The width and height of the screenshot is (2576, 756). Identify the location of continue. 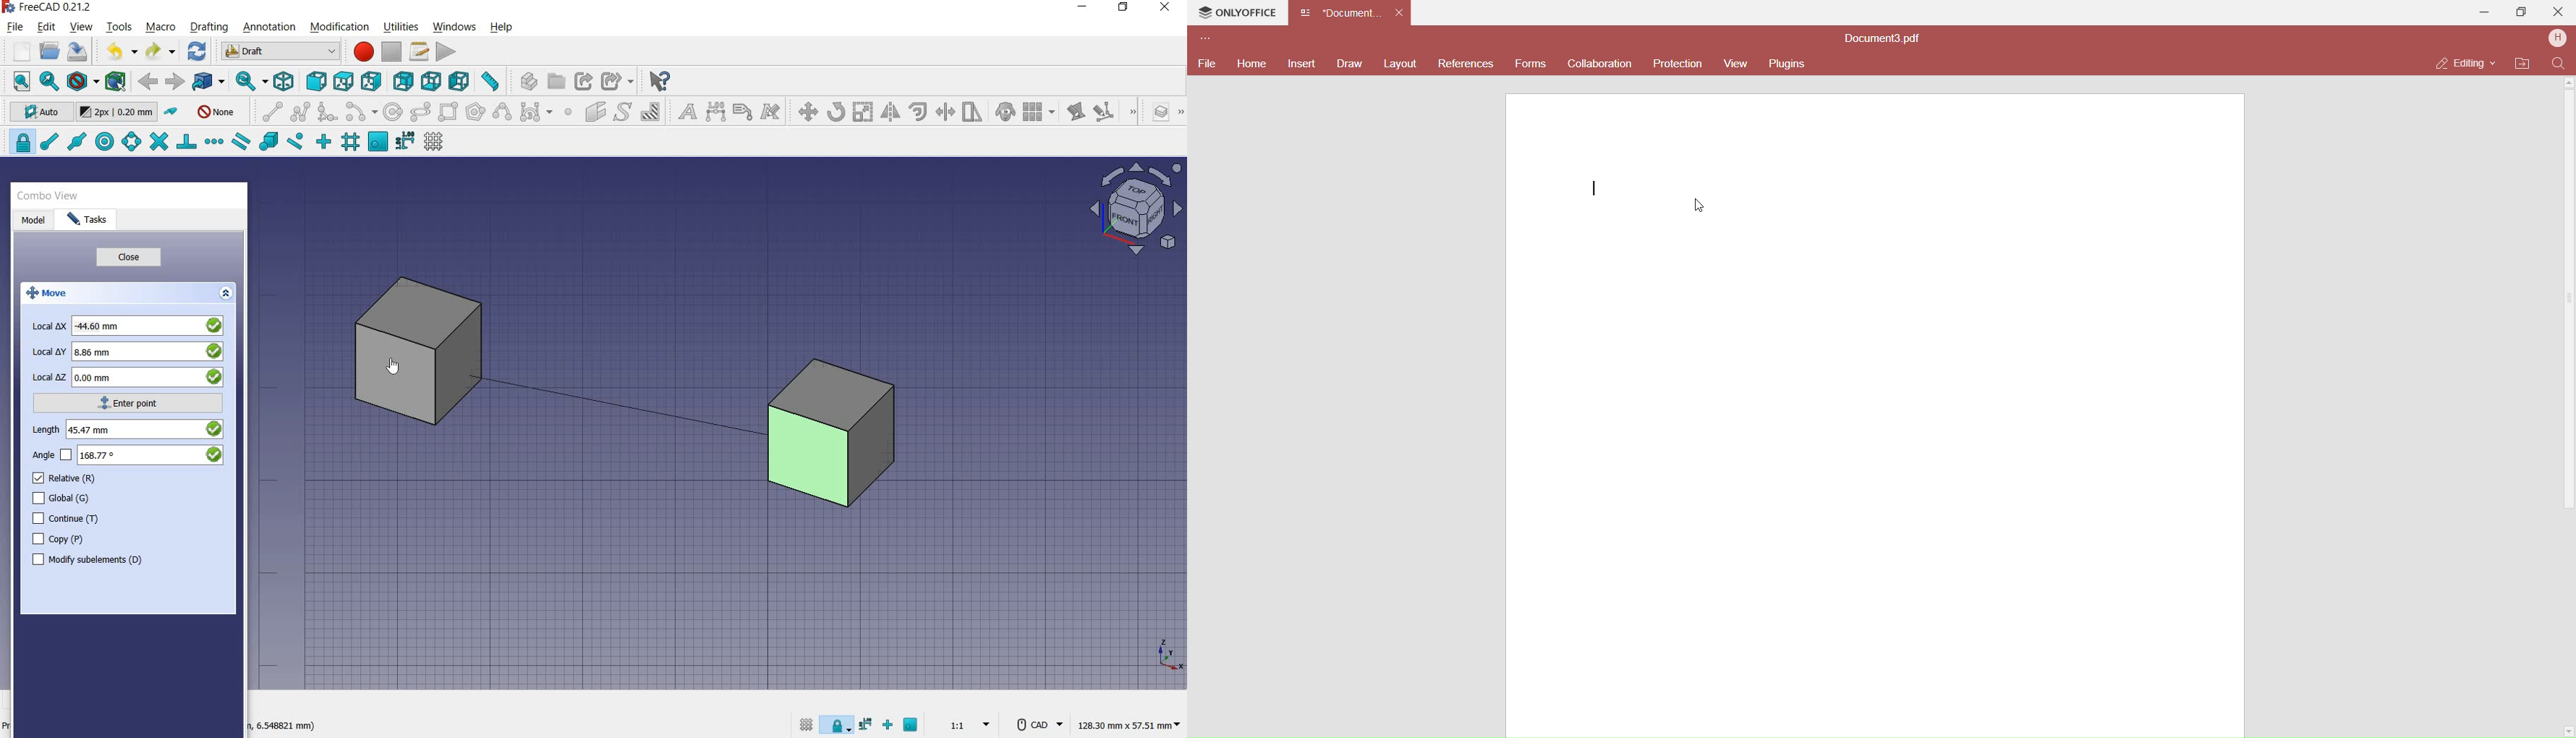
(66, 518).